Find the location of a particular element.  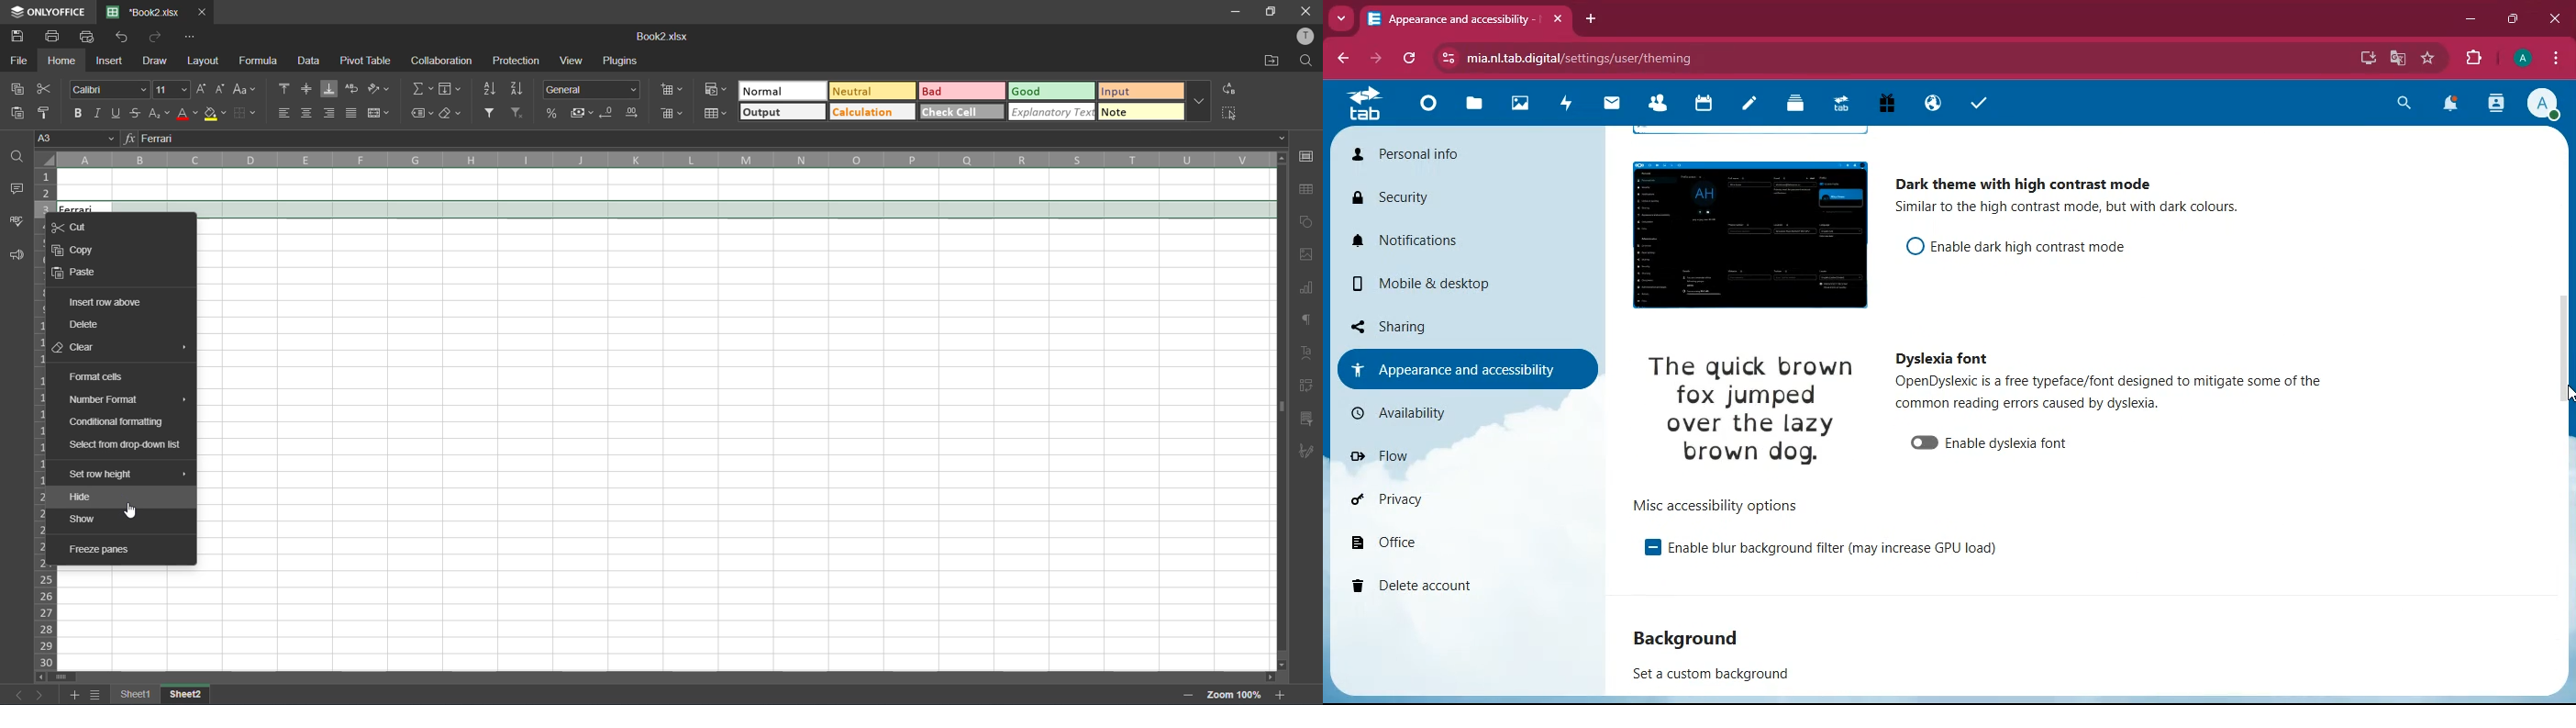

explanatory text is located at coordinates (1053, 113).